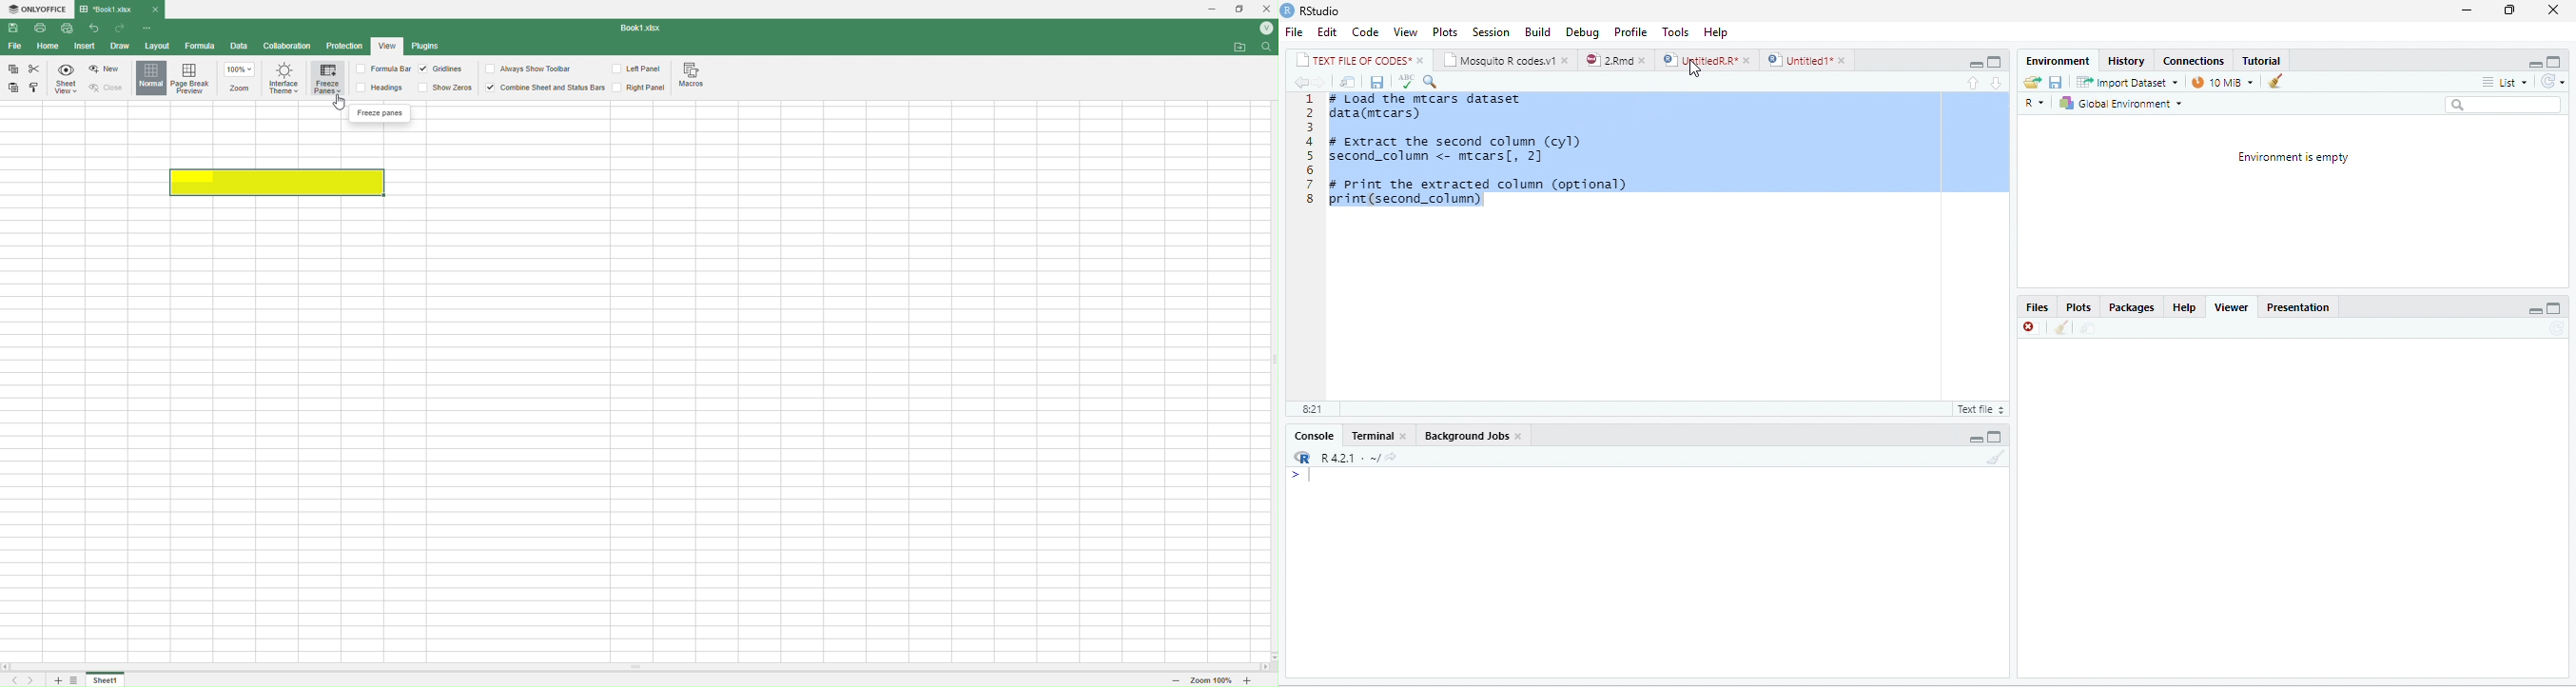 Image resolution: width=2576 pixels, height=700 pixels. Describe the element at coordinates (2134, 308) in the screenshot. I see `Packages` at that location.